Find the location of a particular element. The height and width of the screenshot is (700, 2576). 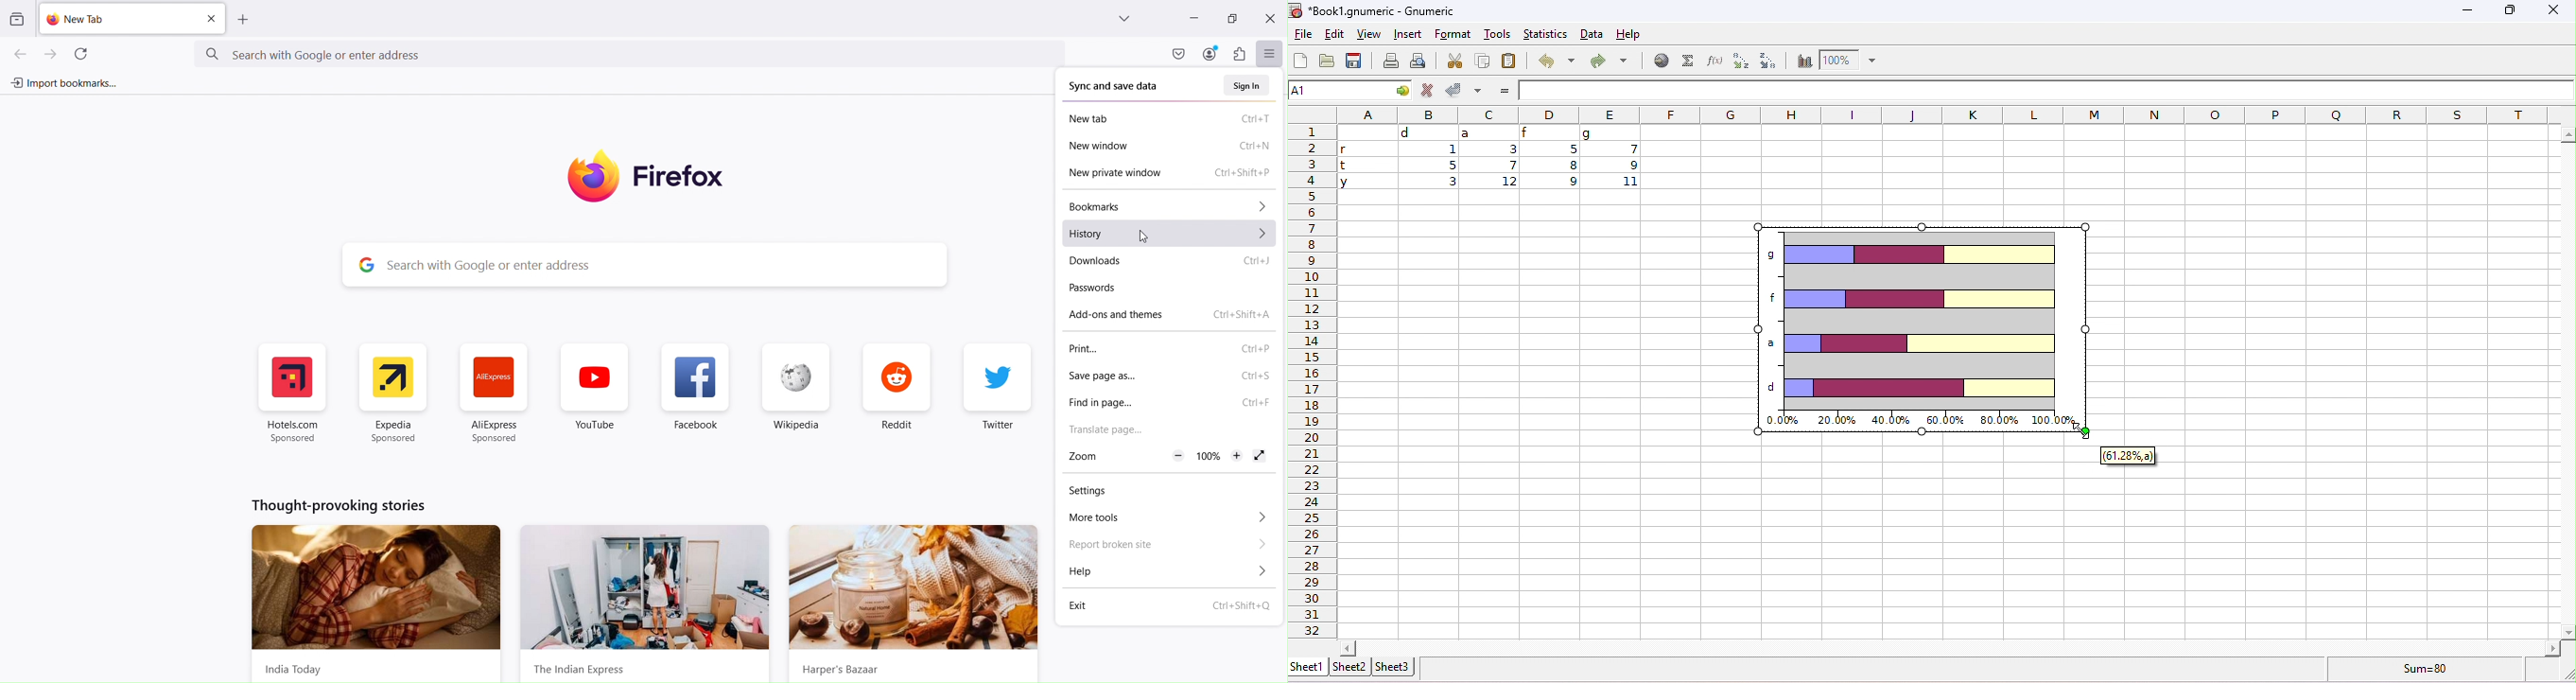

History is located at coordinates (1171, 233).